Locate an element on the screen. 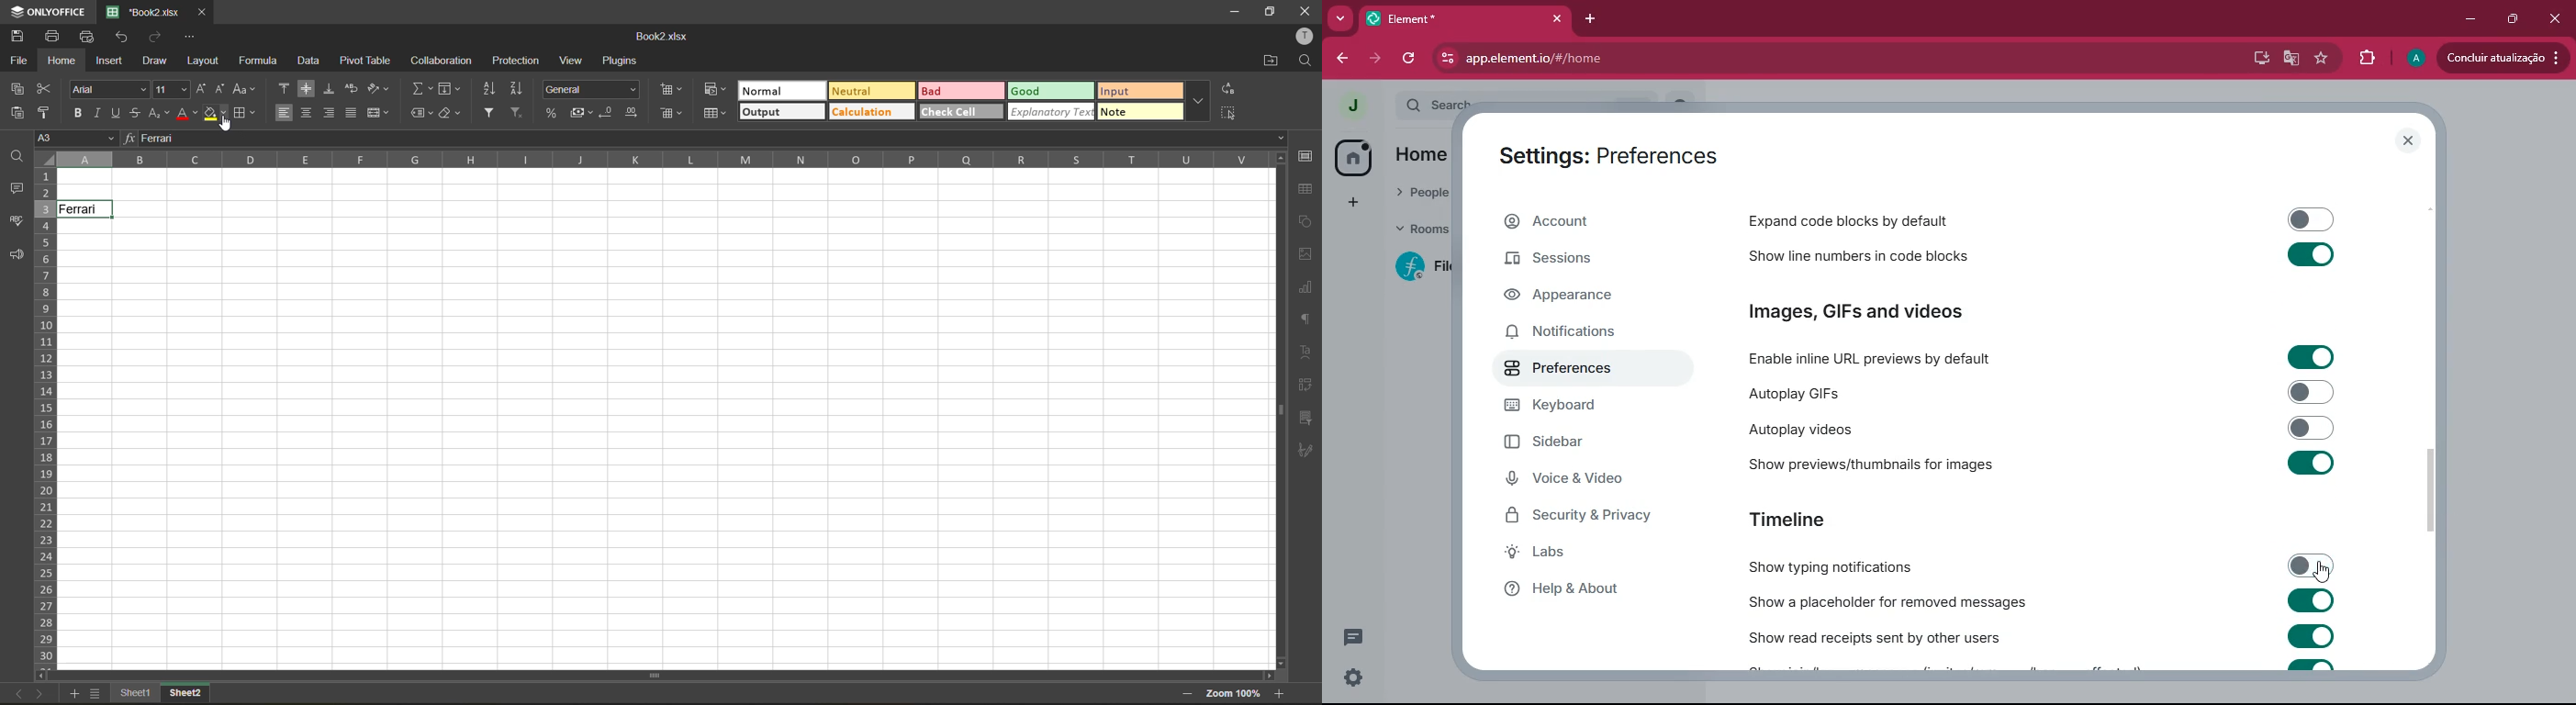  number format is located at coordinates (591, 90).